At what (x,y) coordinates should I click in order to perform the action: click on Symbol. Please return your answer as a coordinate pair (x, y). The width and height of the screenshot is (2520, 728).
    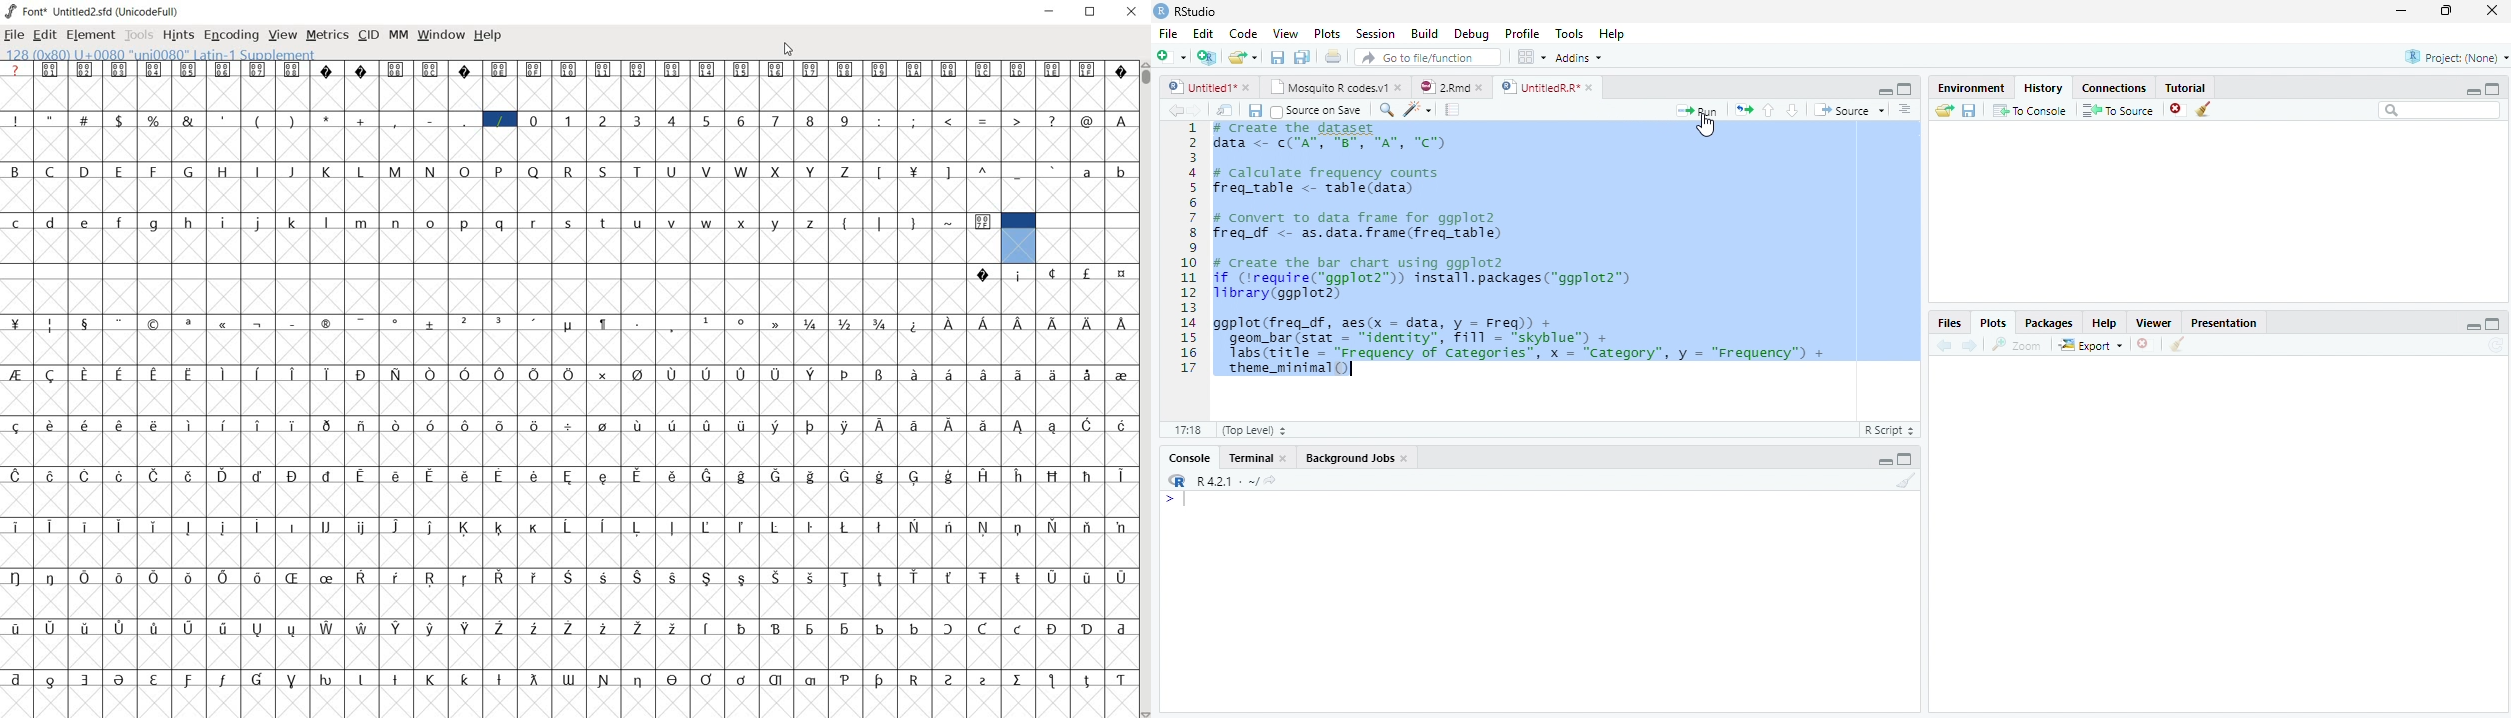
    Looking at the image, I should click on (777, 475).